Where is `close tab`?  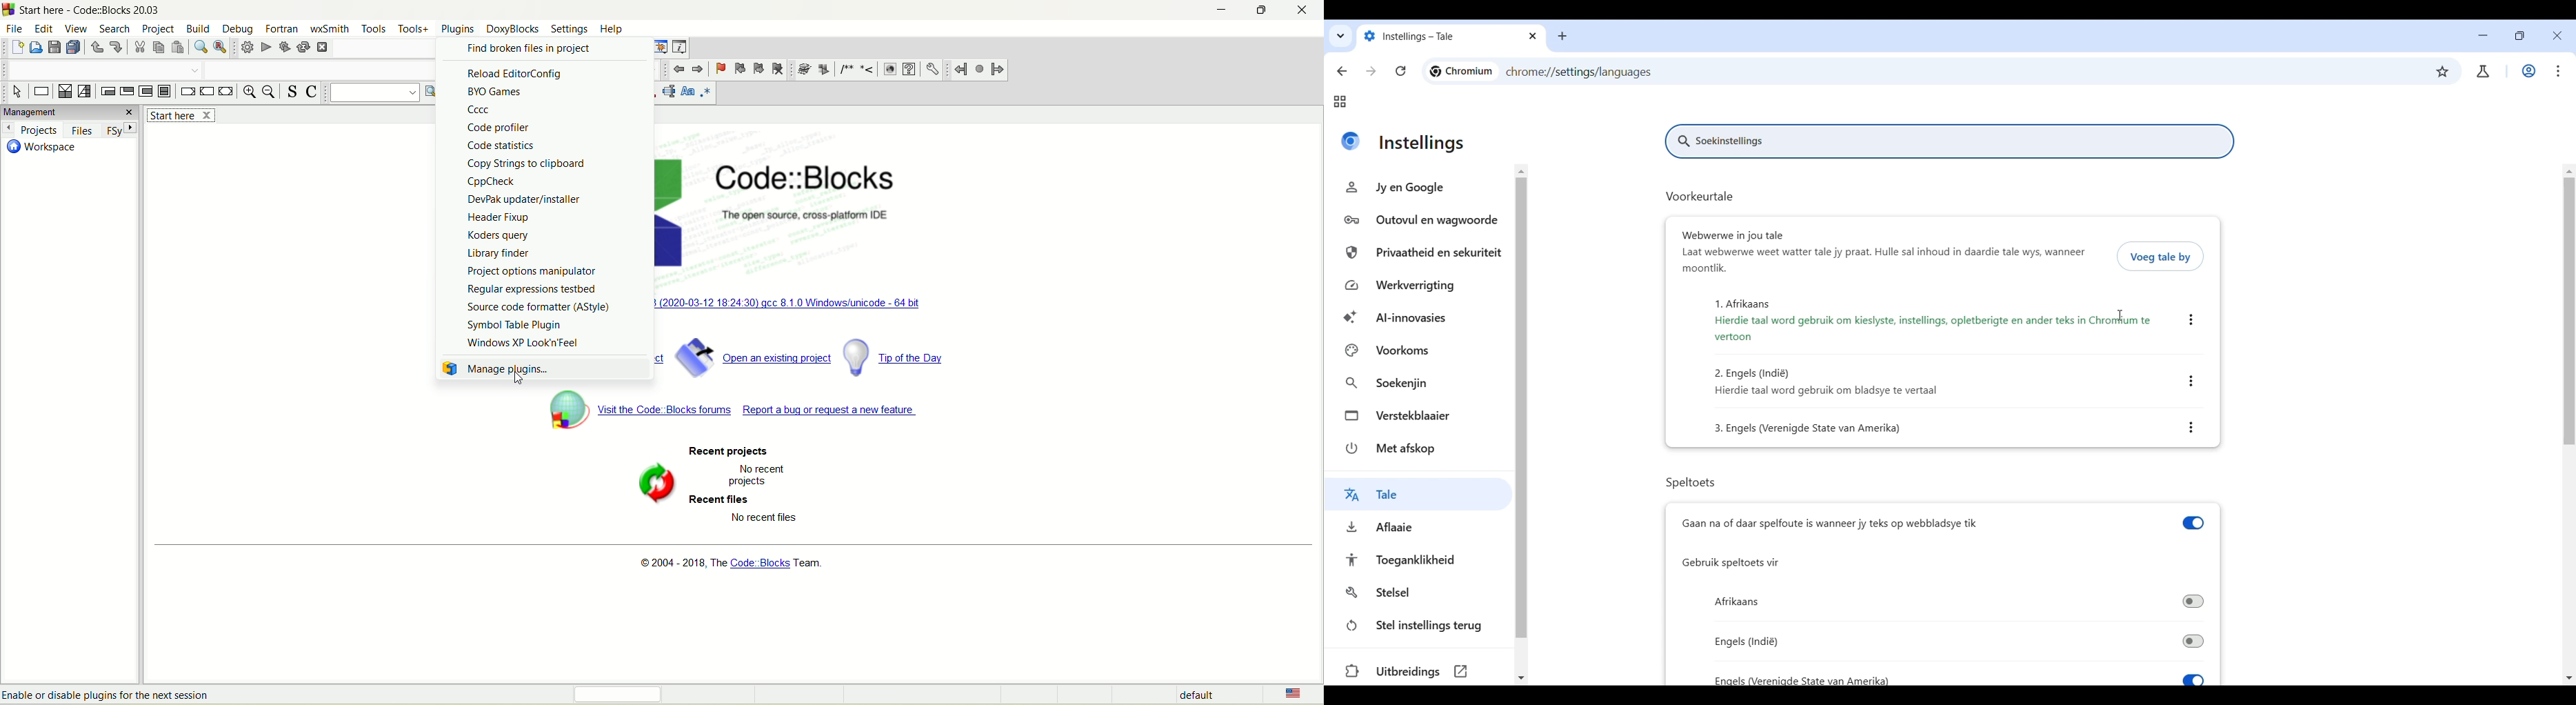
close tab is located at coordinates (1533, 37).